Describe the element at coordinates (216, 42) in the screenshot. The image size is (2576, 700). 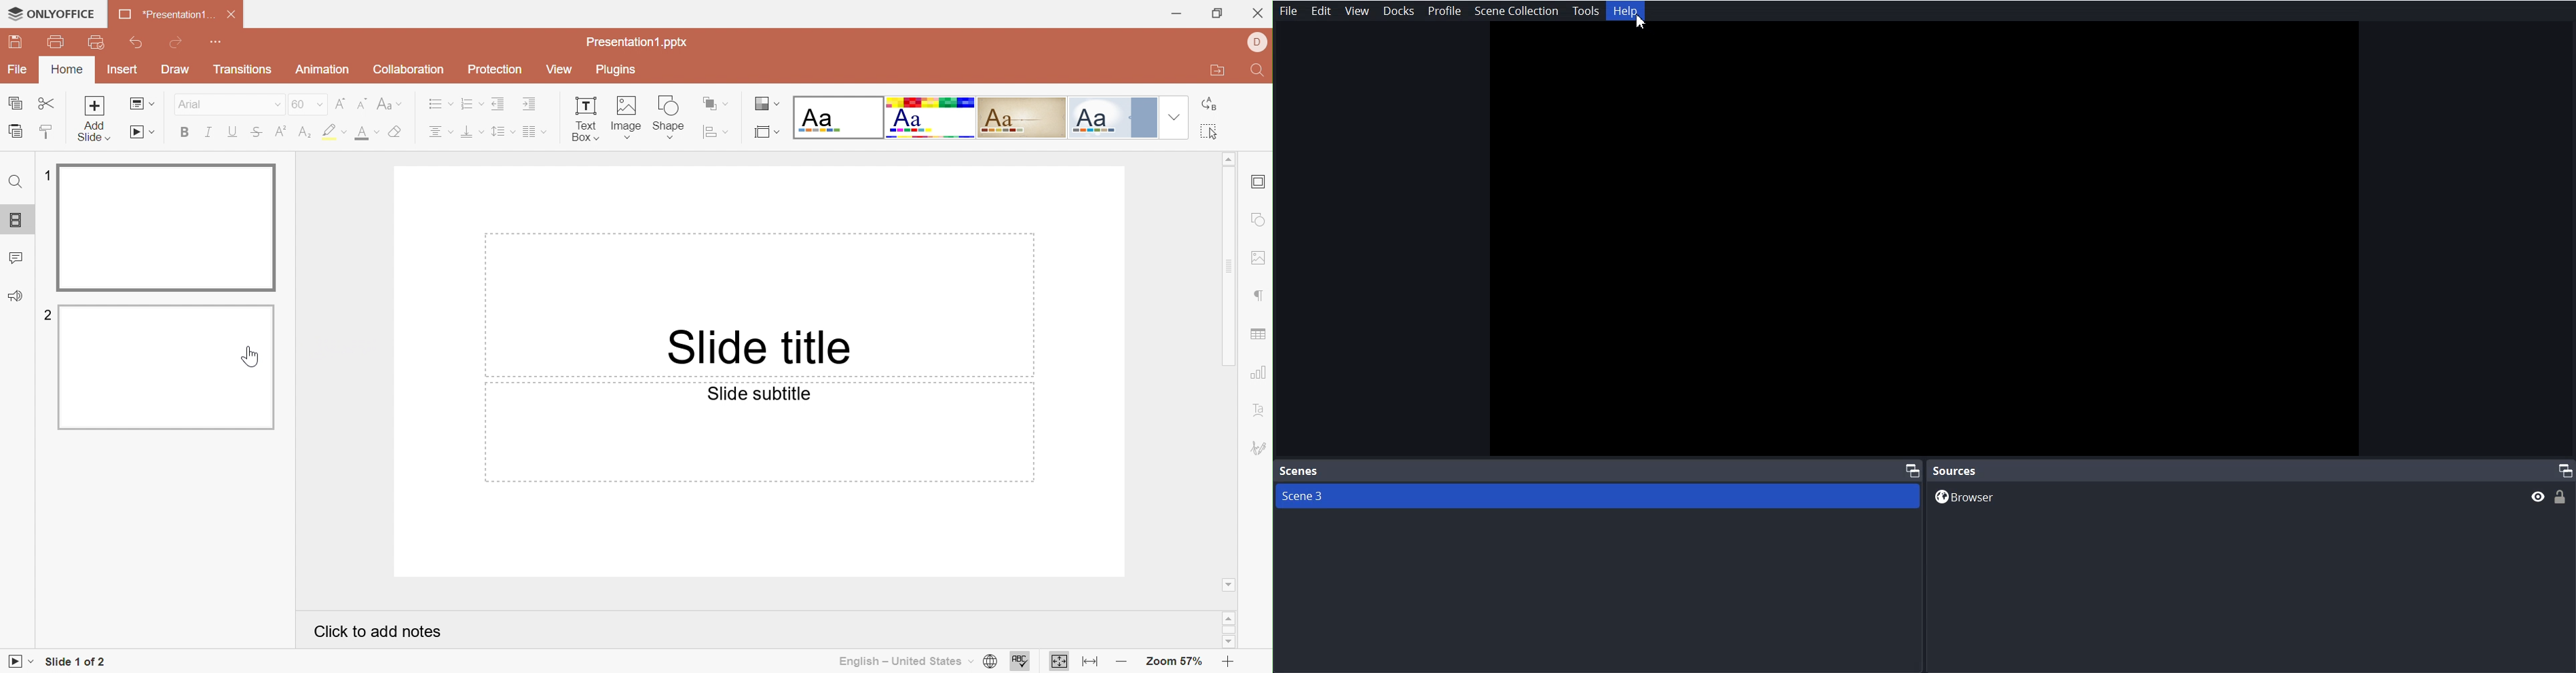
I see `Customize quick access toolbar` at that location.